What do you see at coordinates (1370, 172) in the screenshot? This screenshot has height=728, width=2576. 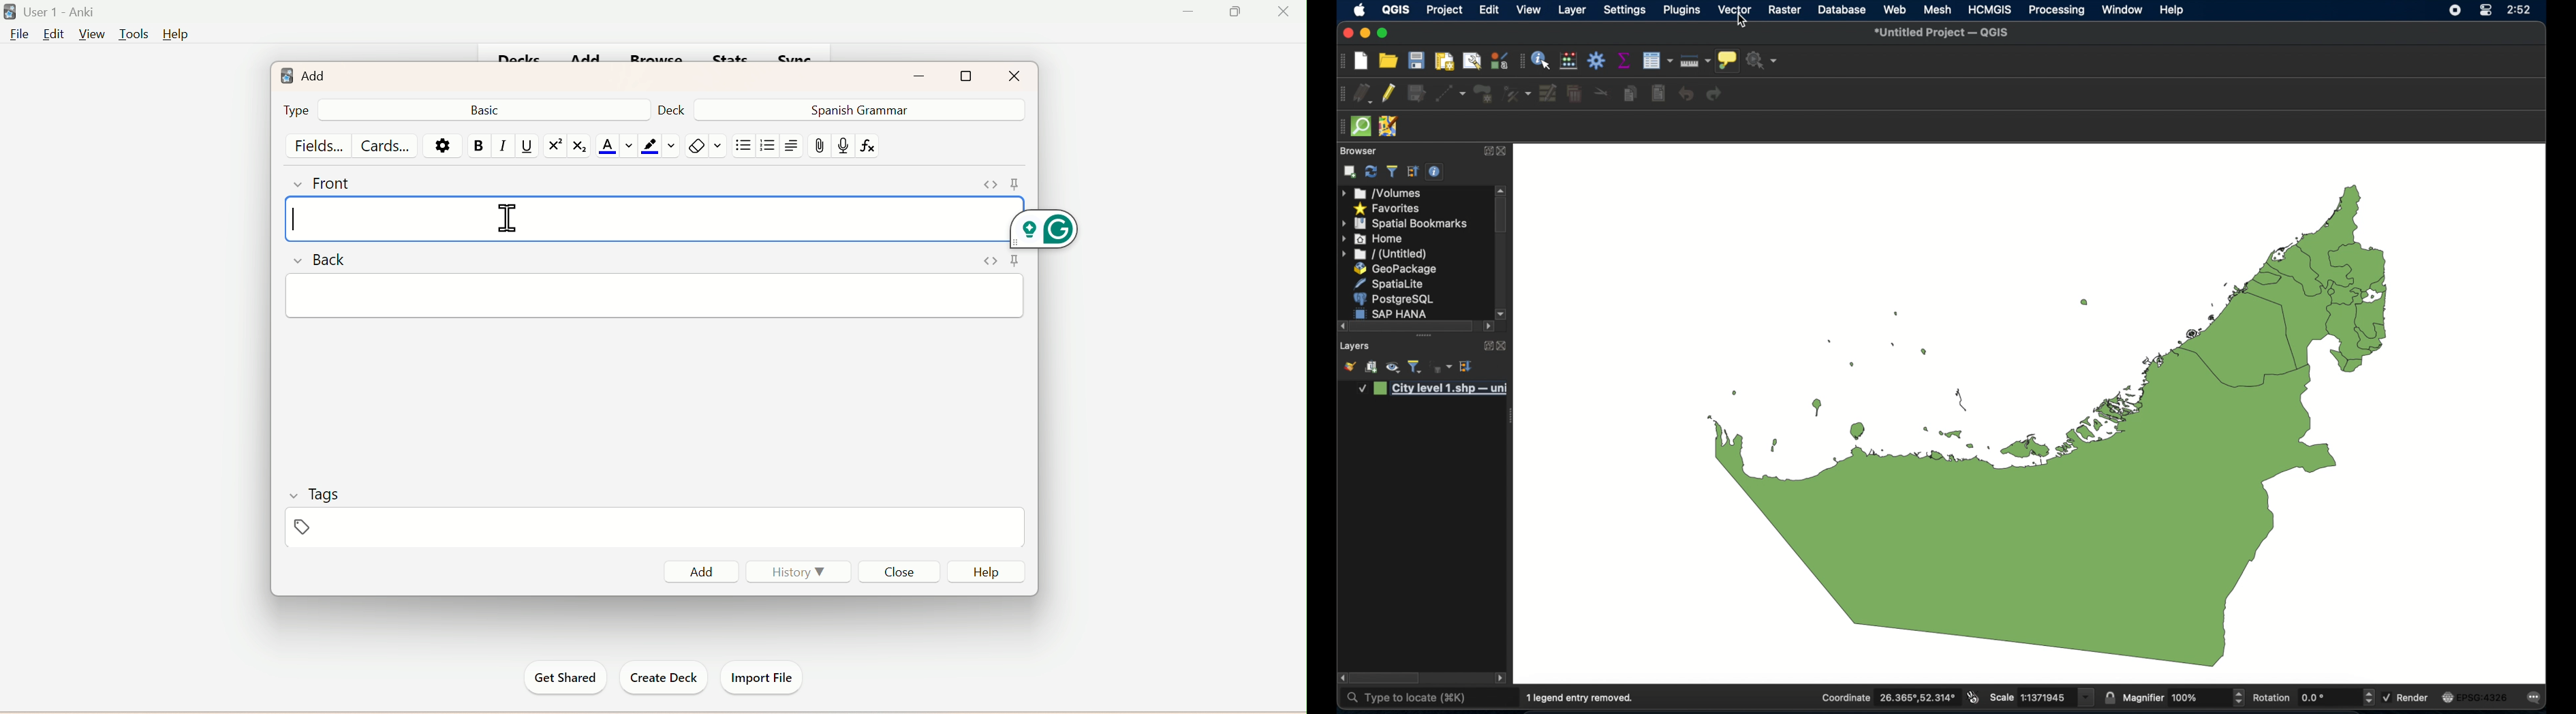 I see `refresh` at bounding box center [1370, 172].